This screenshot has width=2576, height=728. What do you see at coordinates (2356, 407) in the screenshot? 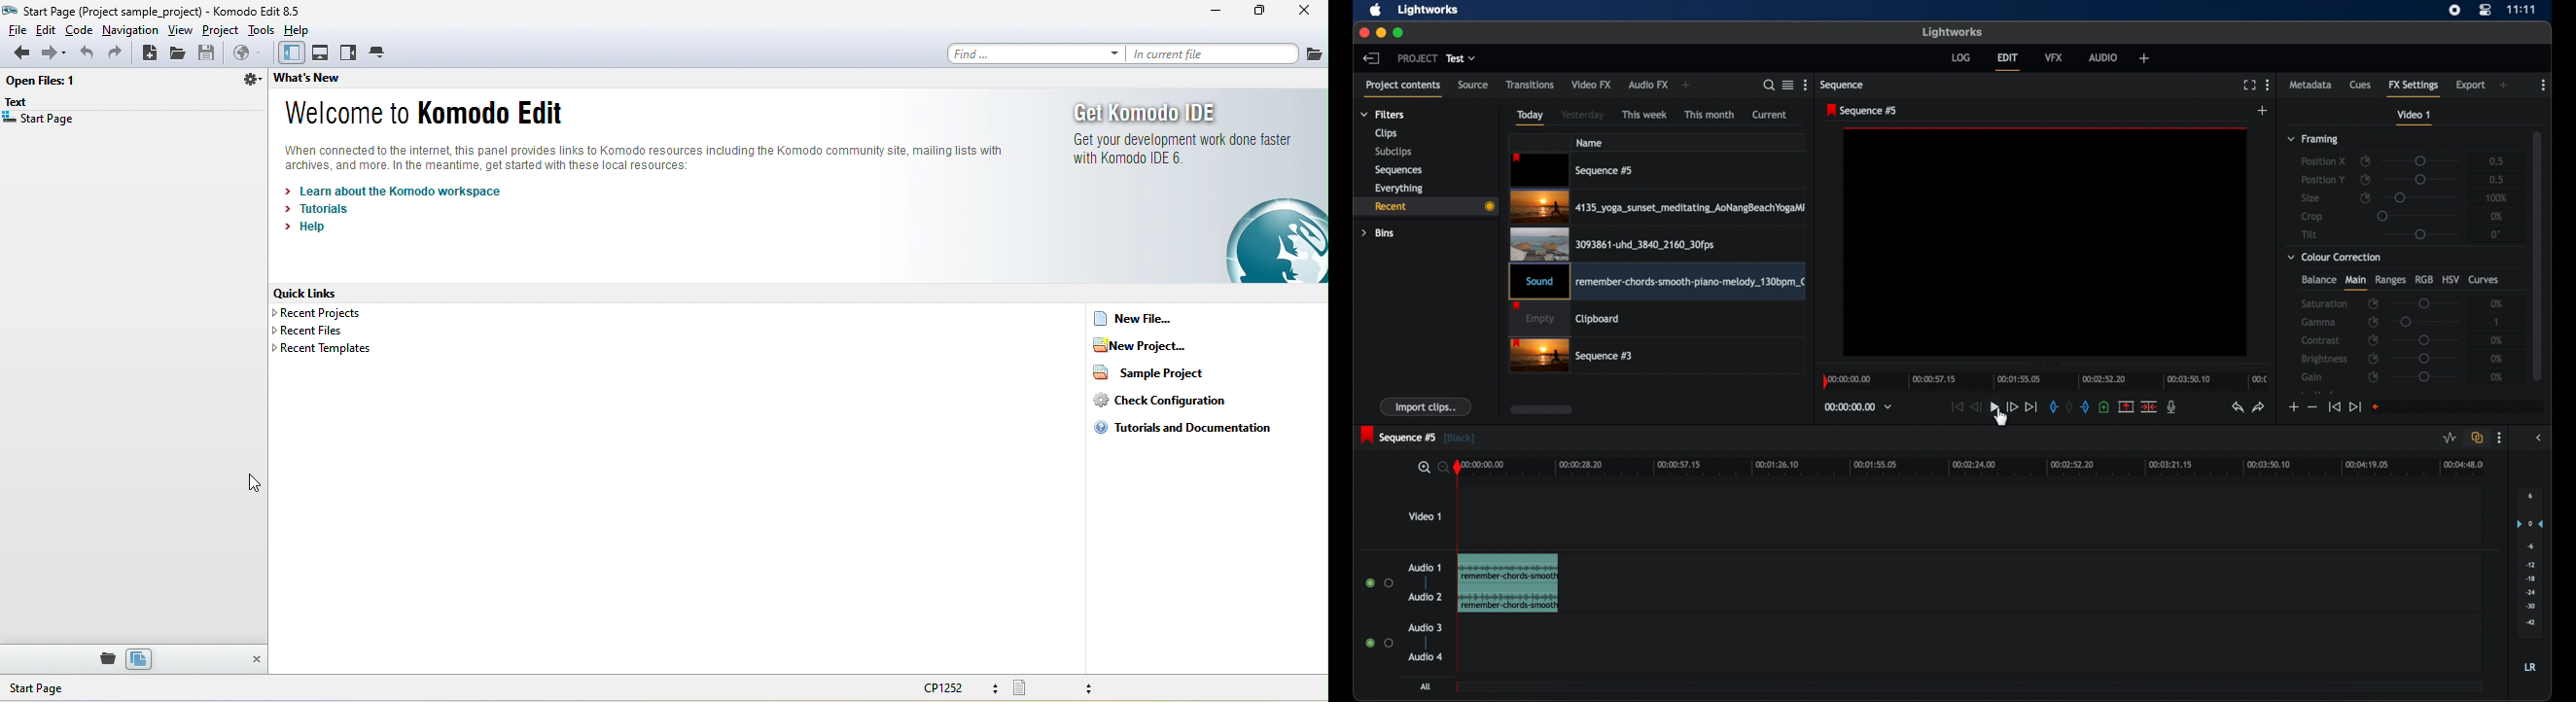
I see `jump to end` at bounding box center [2356, 407].